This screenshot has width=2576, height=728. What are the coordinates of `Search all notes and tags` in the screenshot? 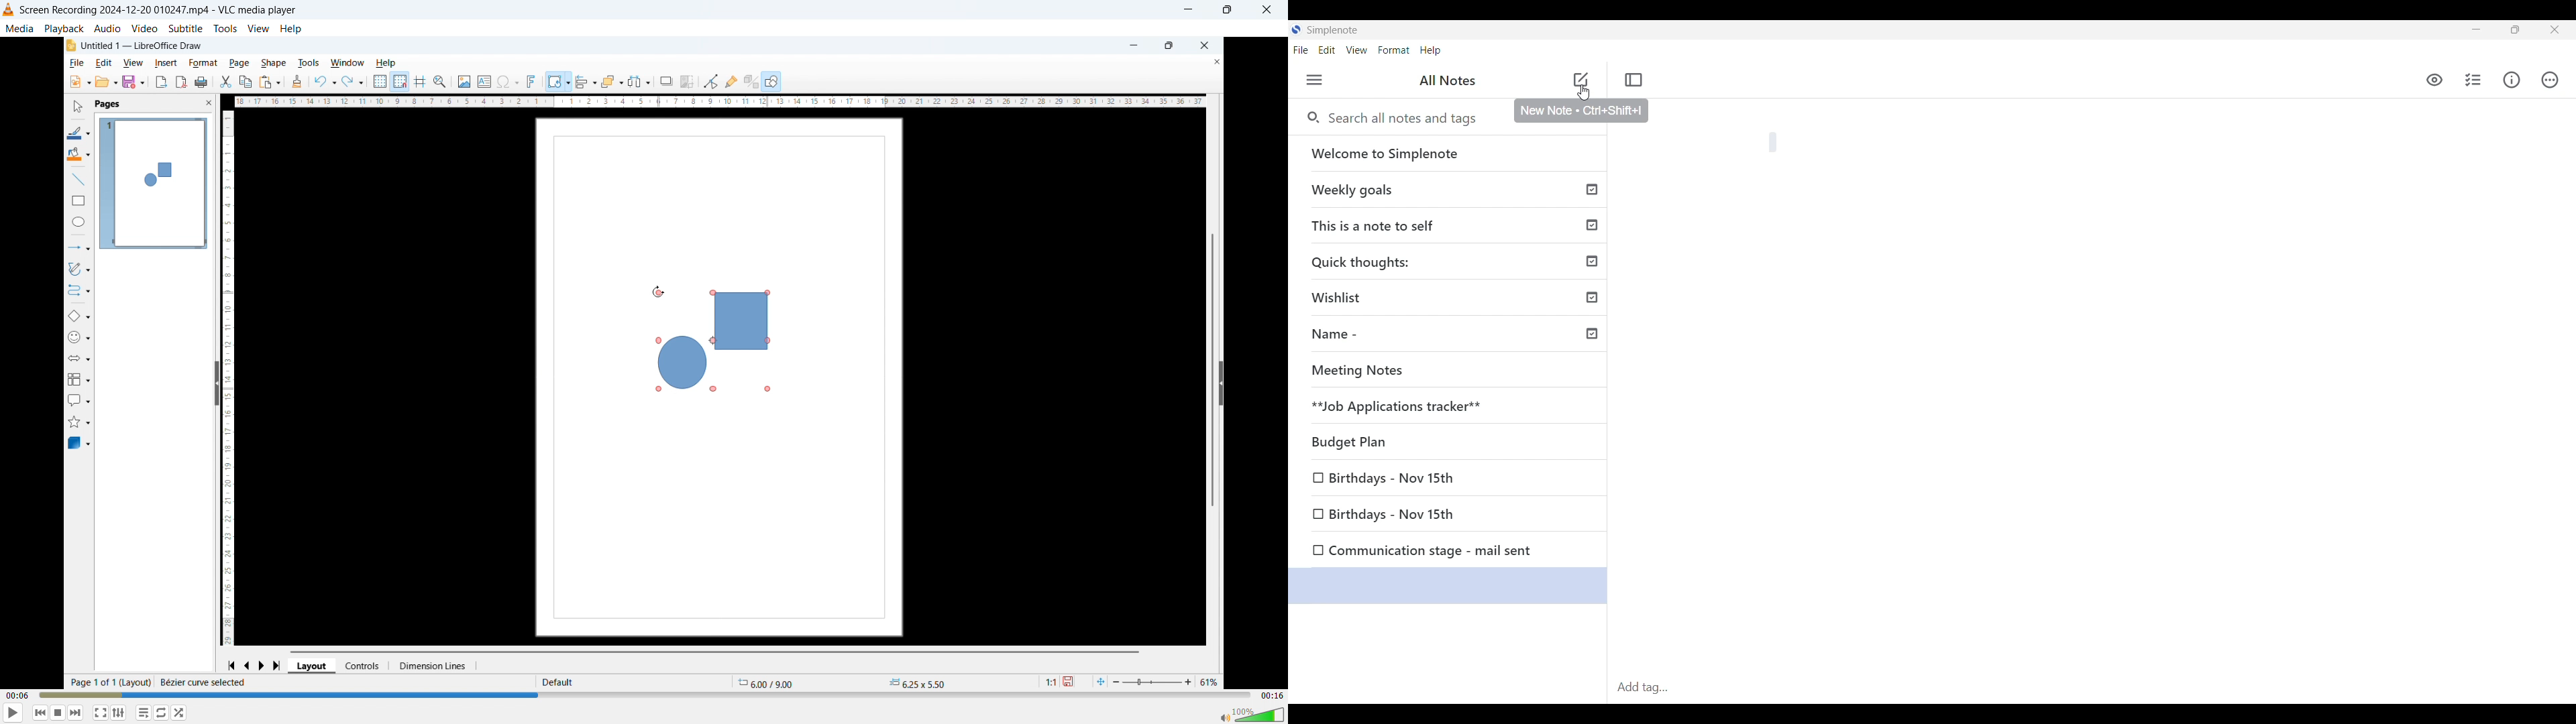 It's located at (1401, 118).